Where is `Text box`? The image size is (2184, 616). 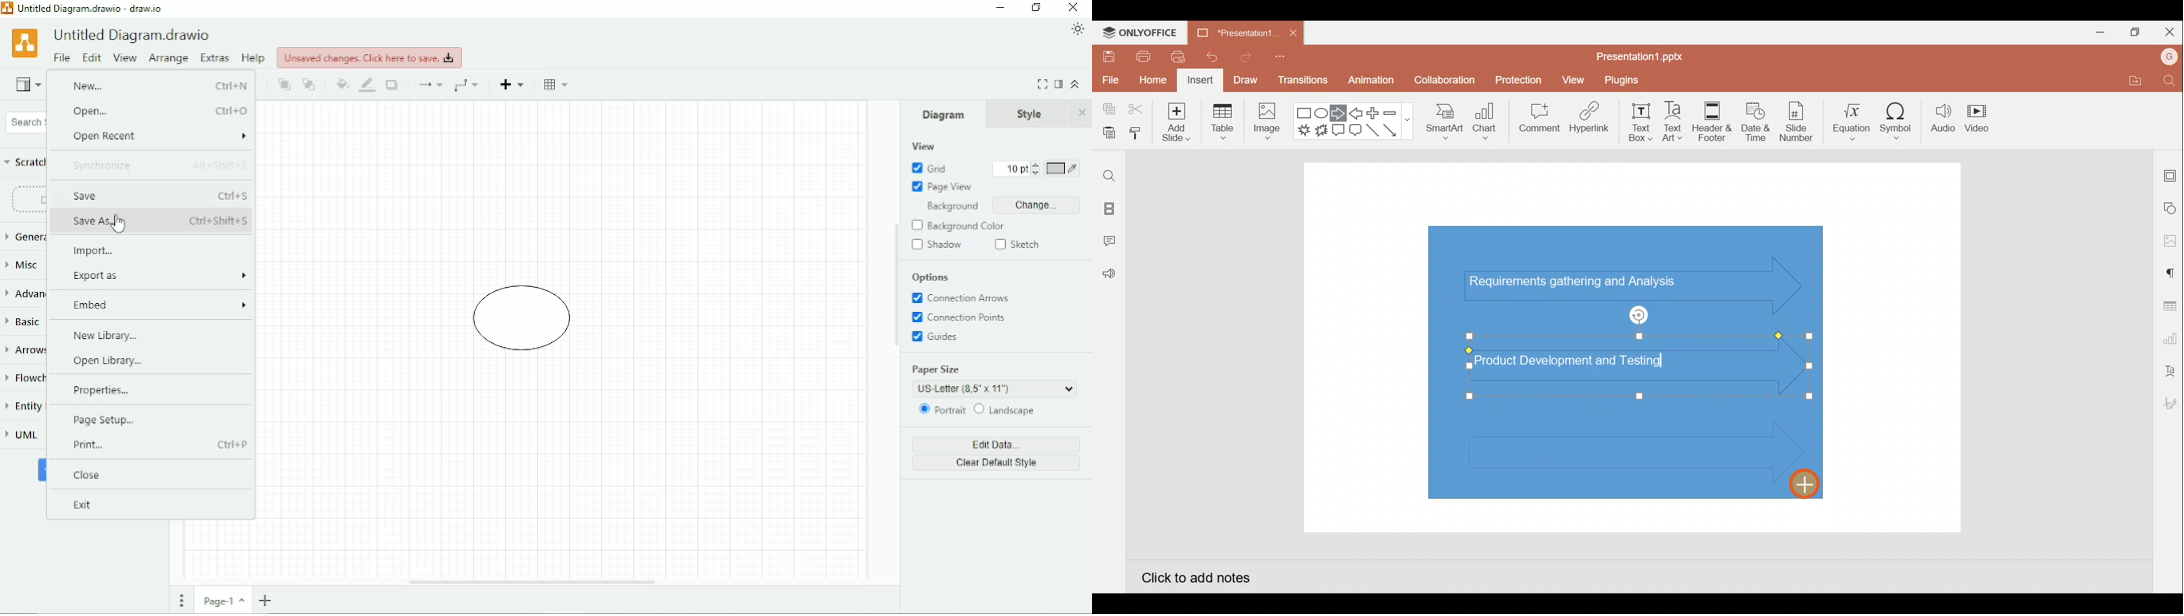
Text box is located at coordinates (1642, 122).